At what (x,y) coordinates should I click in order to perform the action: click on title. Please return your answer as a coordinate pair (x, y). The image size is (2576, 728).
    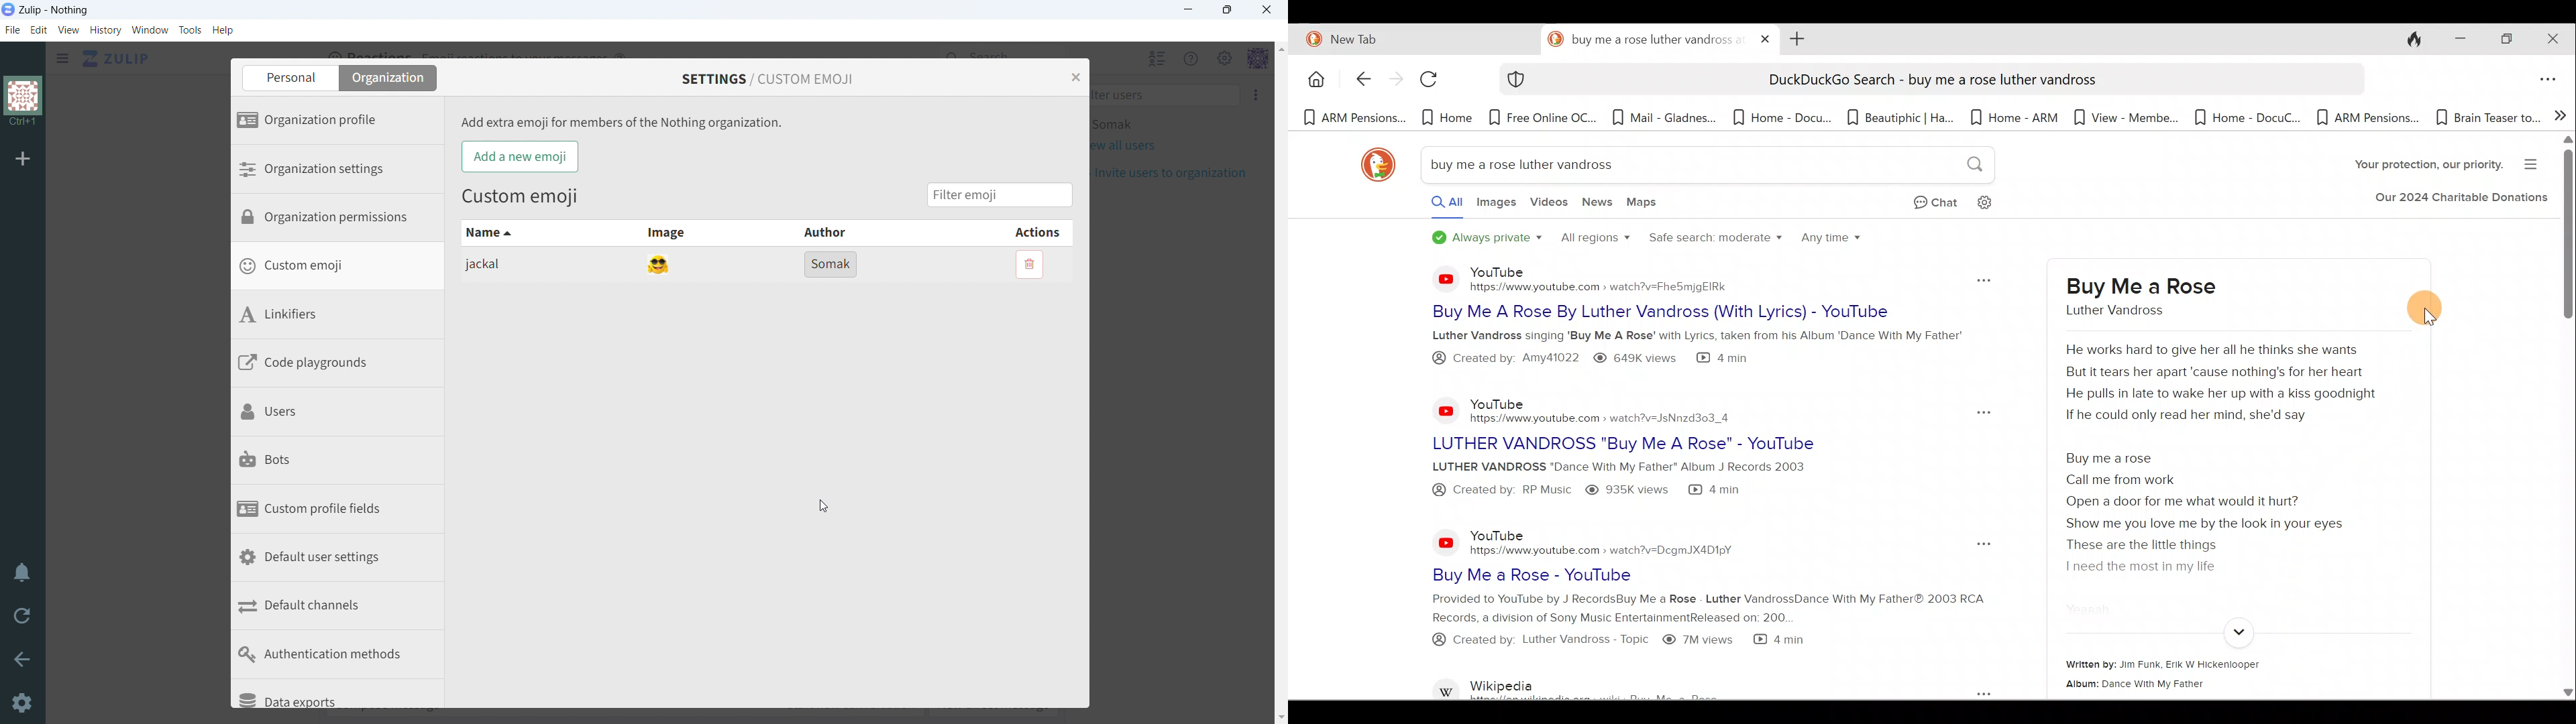
    Looking at the image, I should click on (54, 11).